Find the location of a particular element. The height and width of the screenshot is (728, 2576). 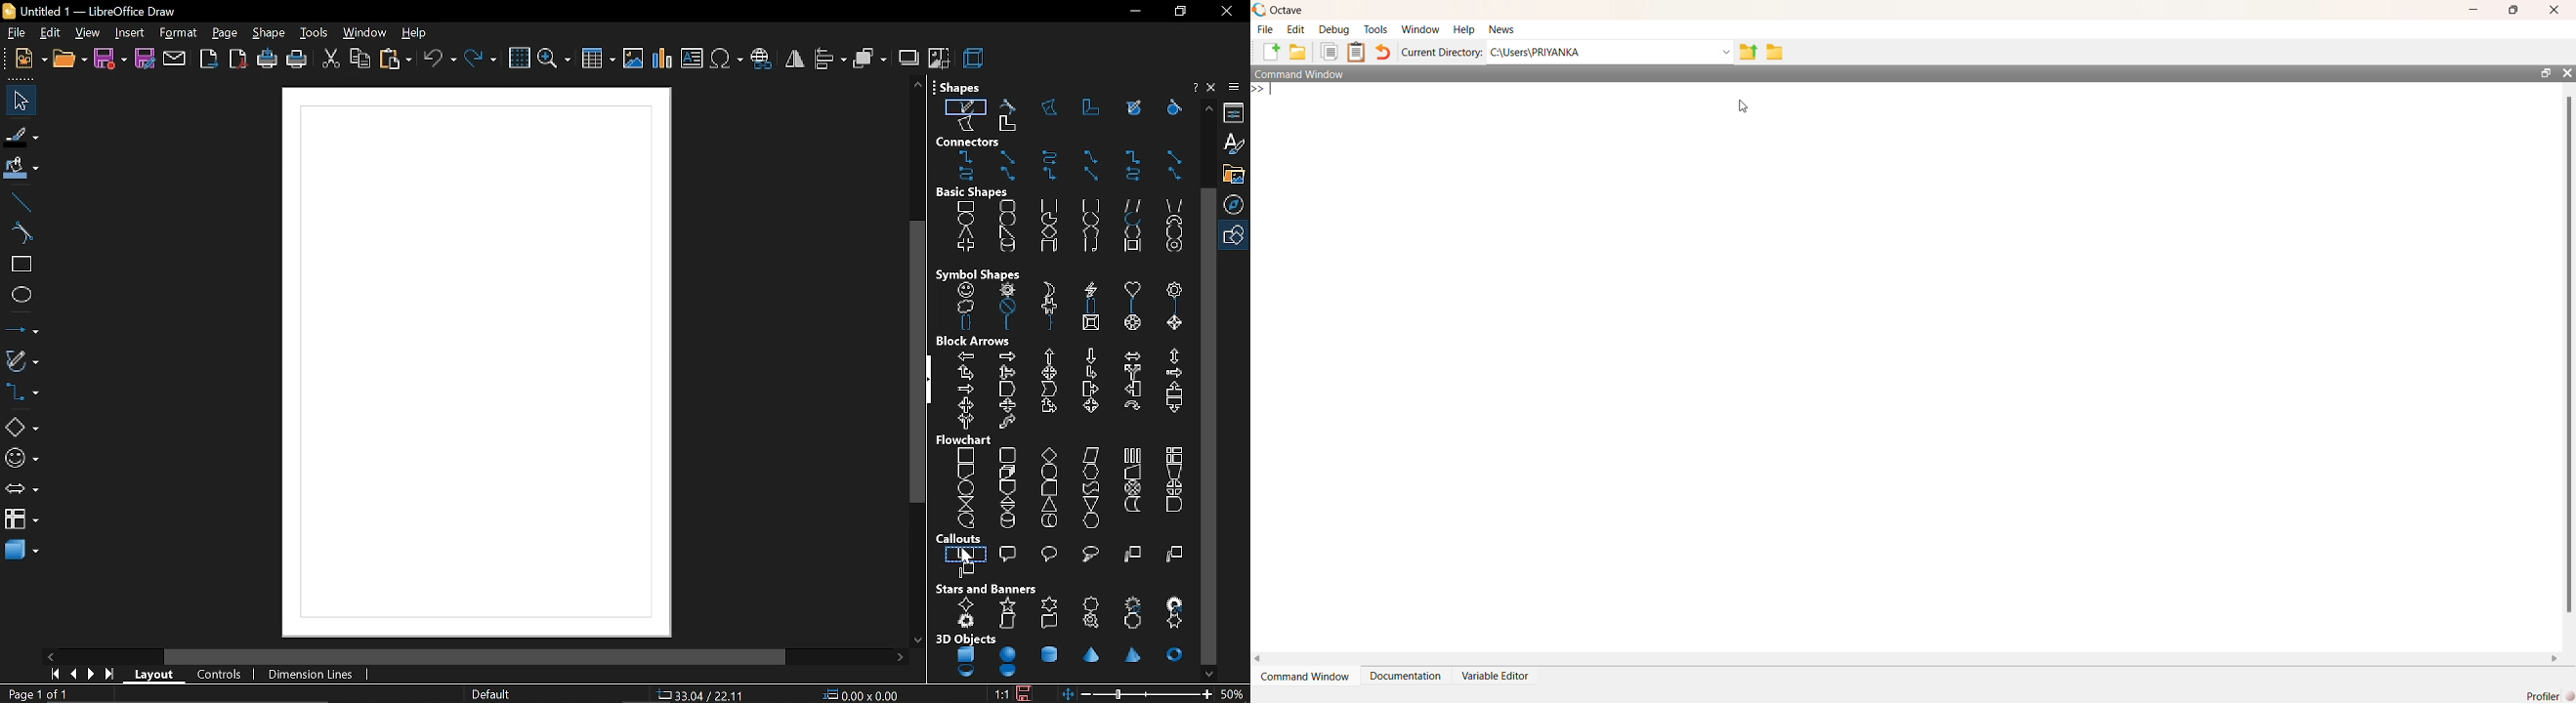

block arc is located at coordinates (1173, 222).